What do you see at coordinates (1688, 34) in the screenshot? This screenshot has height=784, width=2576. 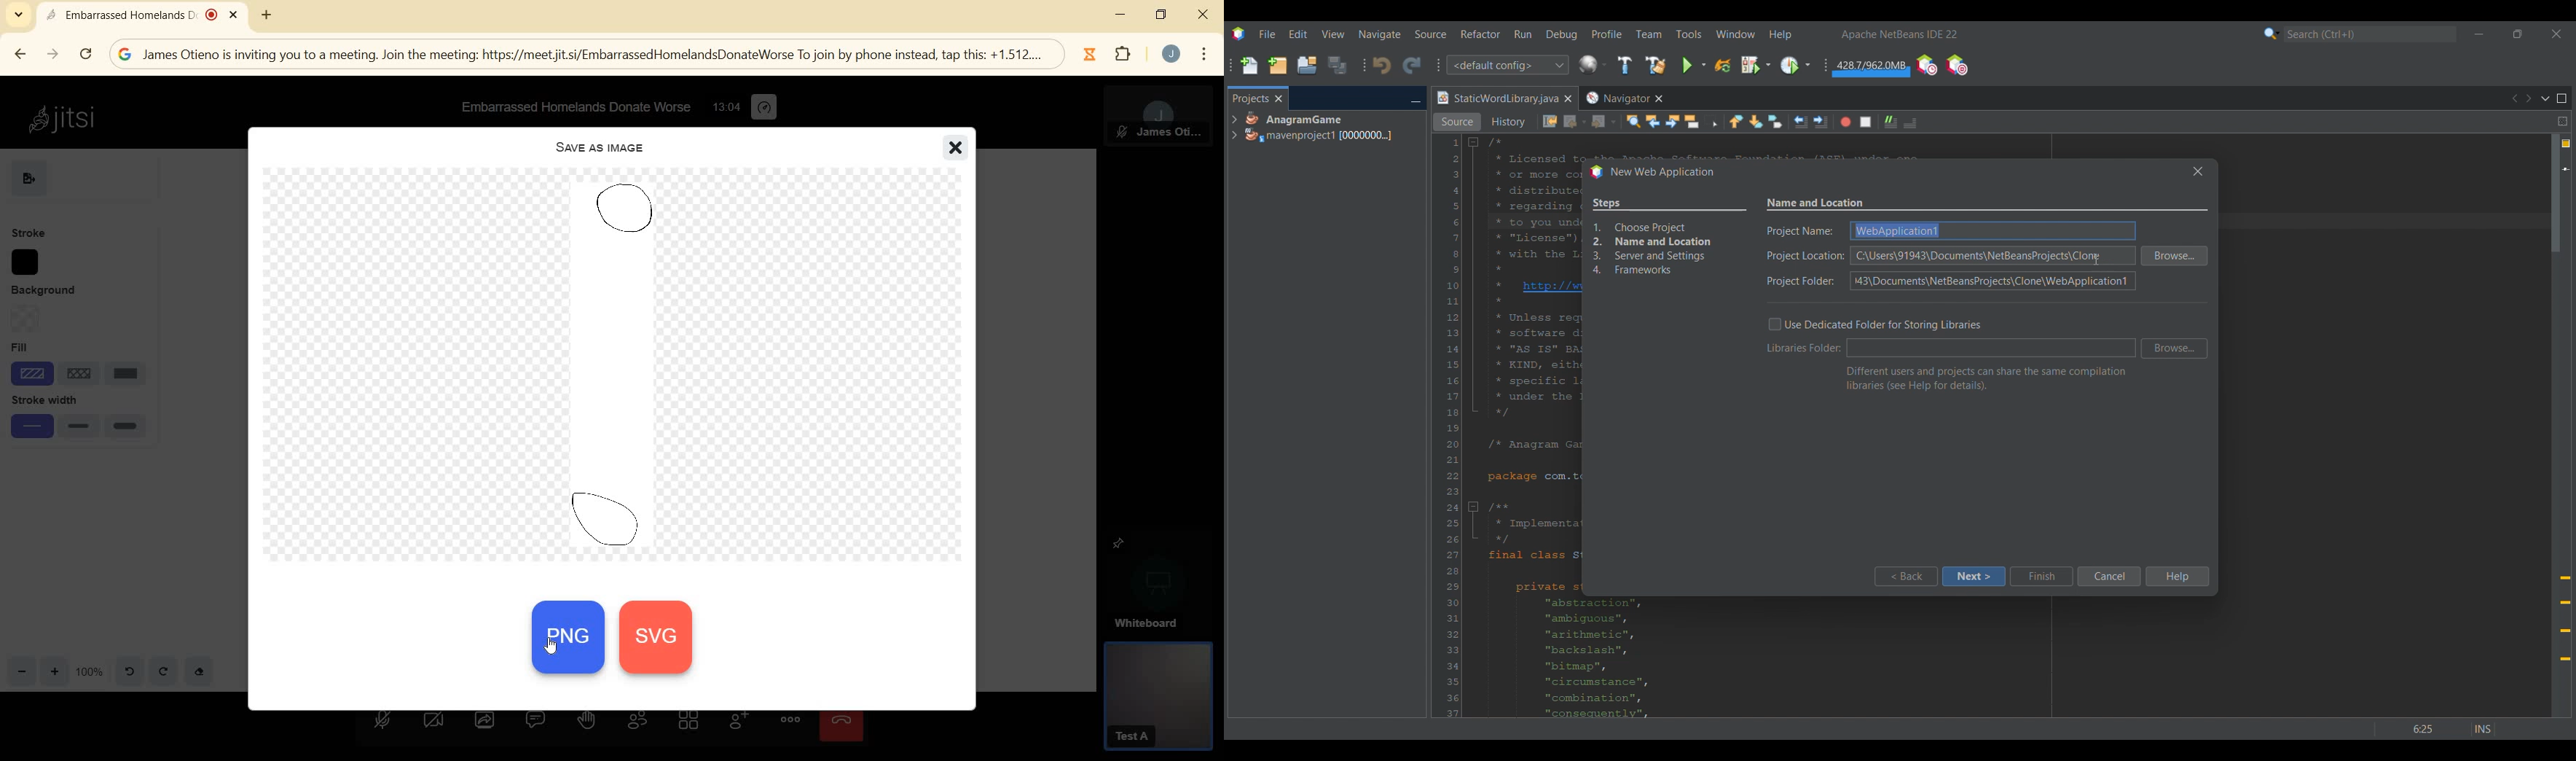 I see `Tools menu` at bounding box center [1688, 34].